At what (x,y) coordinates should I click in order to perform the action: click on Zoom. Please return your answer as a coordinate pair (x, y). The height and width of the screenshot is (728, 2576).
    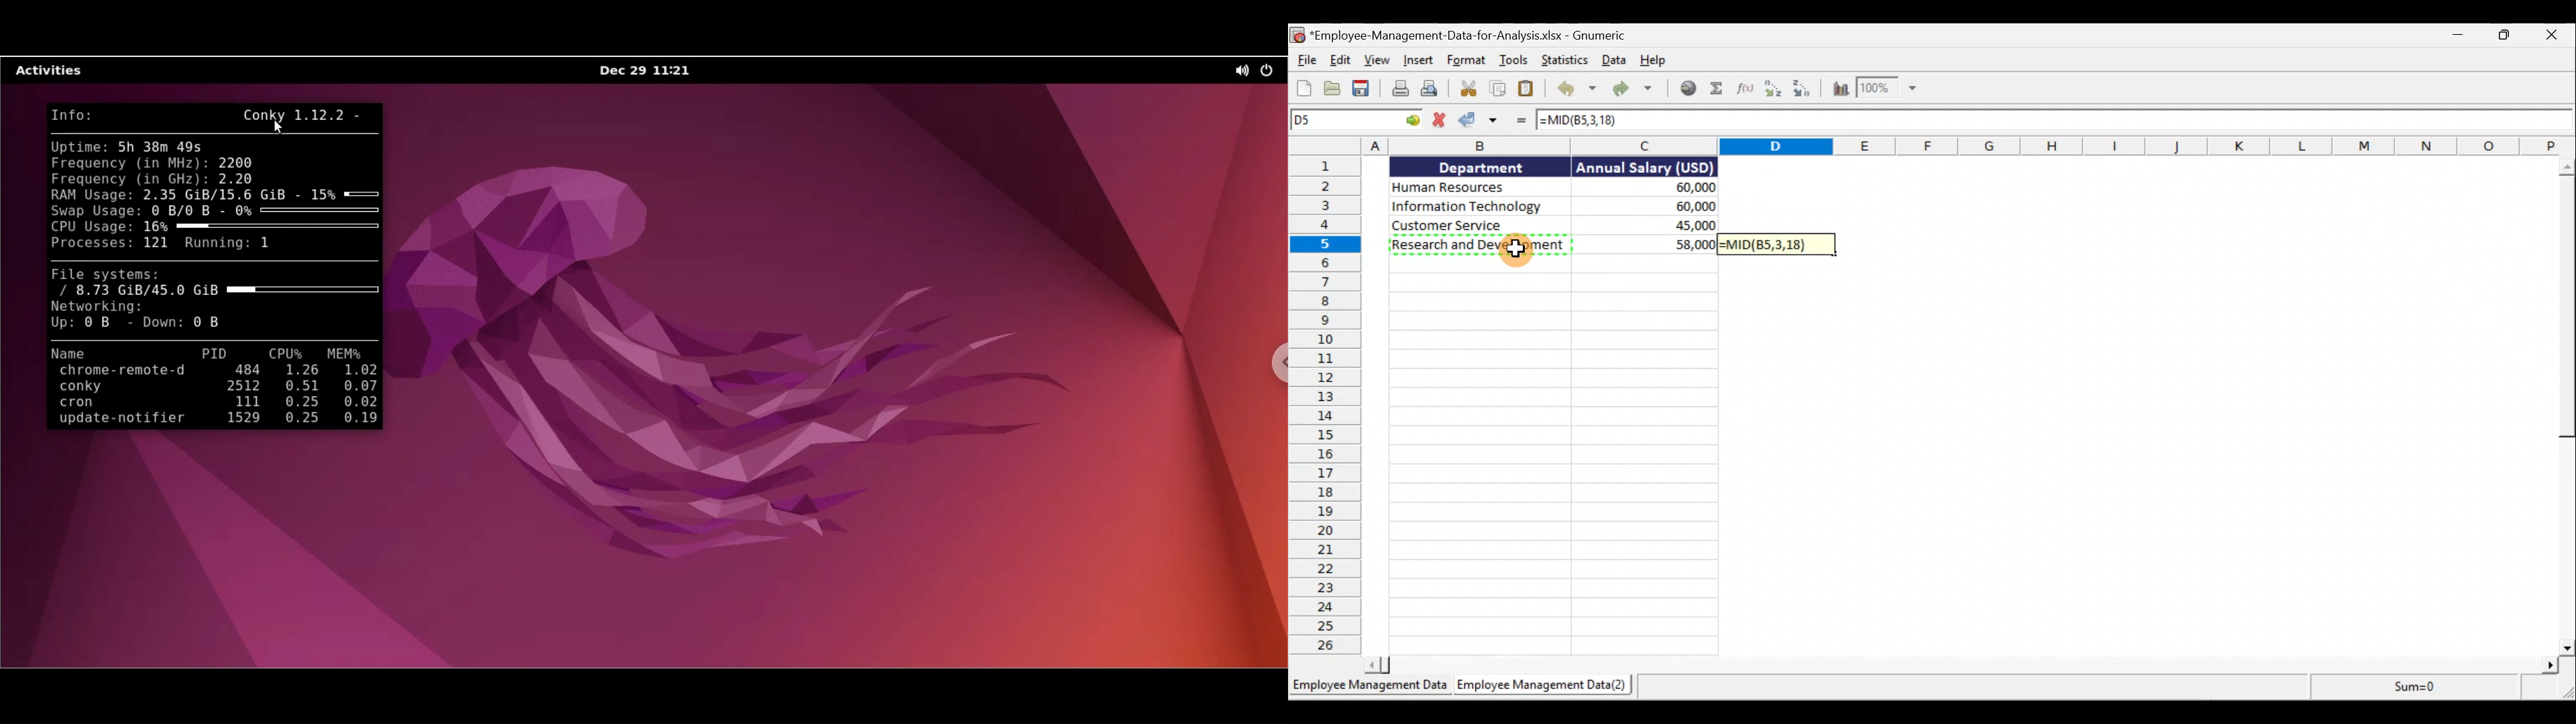
    Looking at the image, I should click on (1894, 90).